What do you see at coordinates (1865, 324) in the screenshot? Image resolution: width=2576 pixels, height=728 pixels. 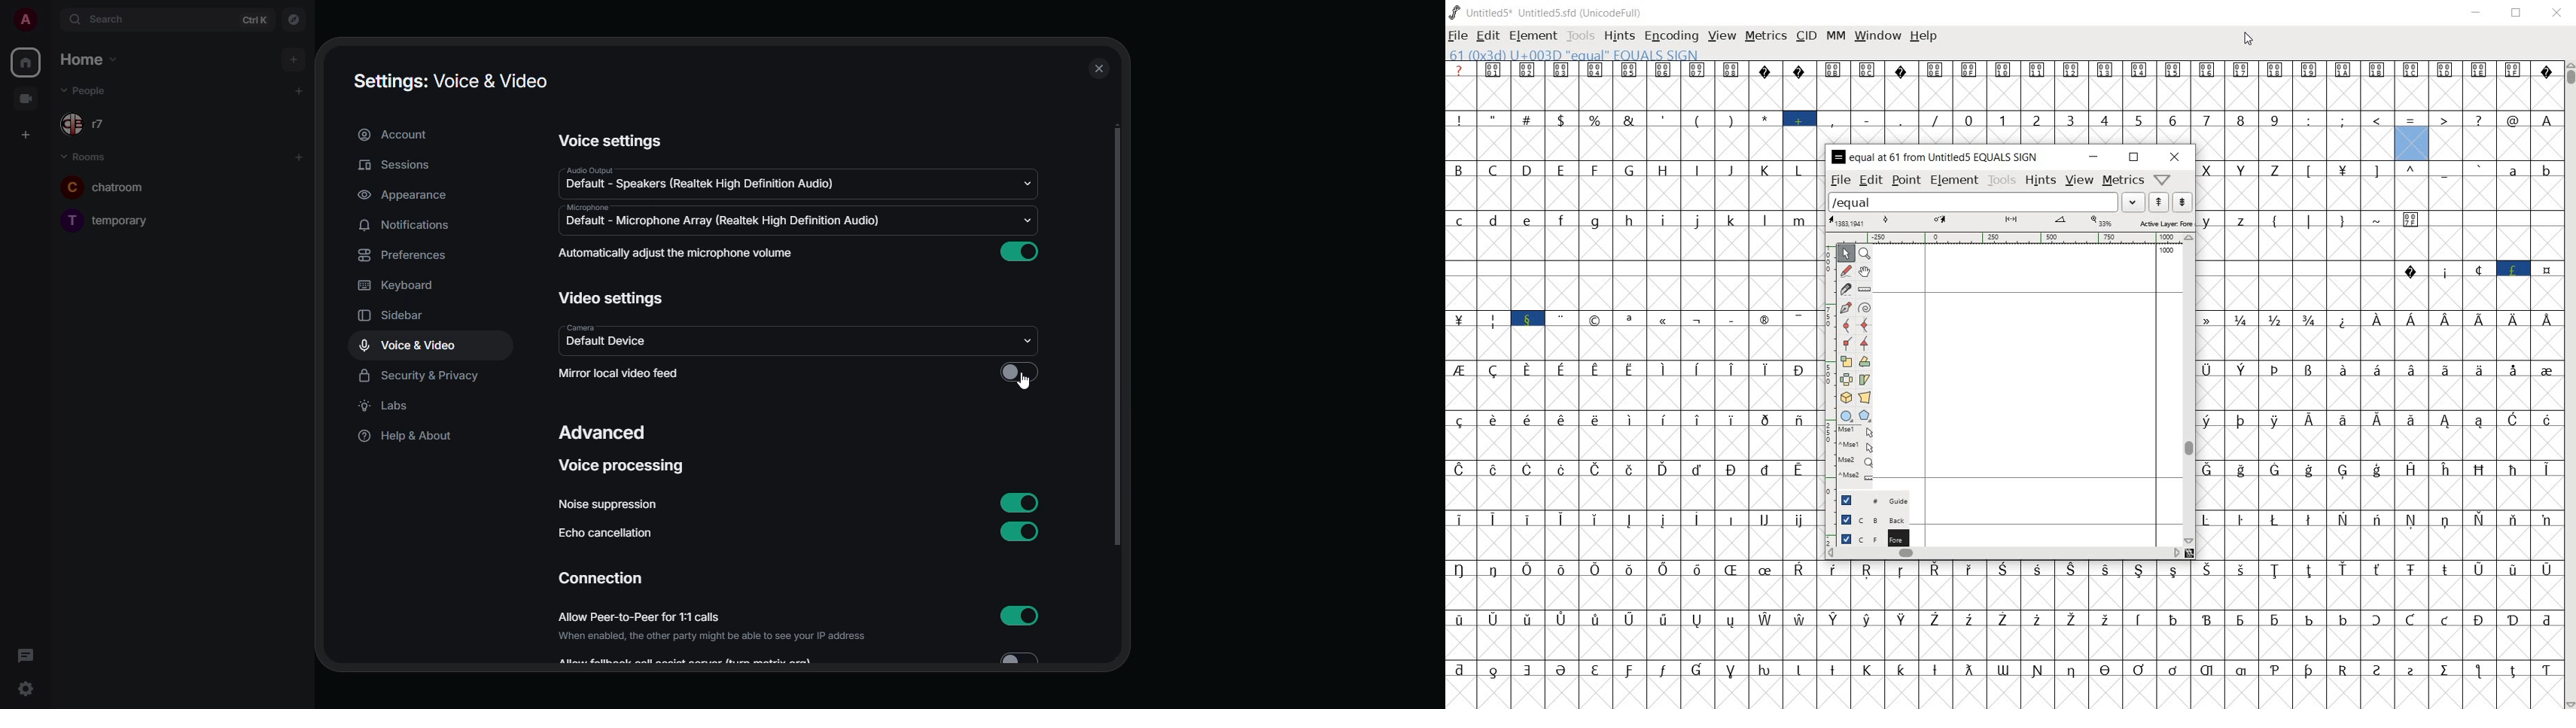 I see `add a curve point always either horizontal or vertical` at bounding box center [1865, 324].